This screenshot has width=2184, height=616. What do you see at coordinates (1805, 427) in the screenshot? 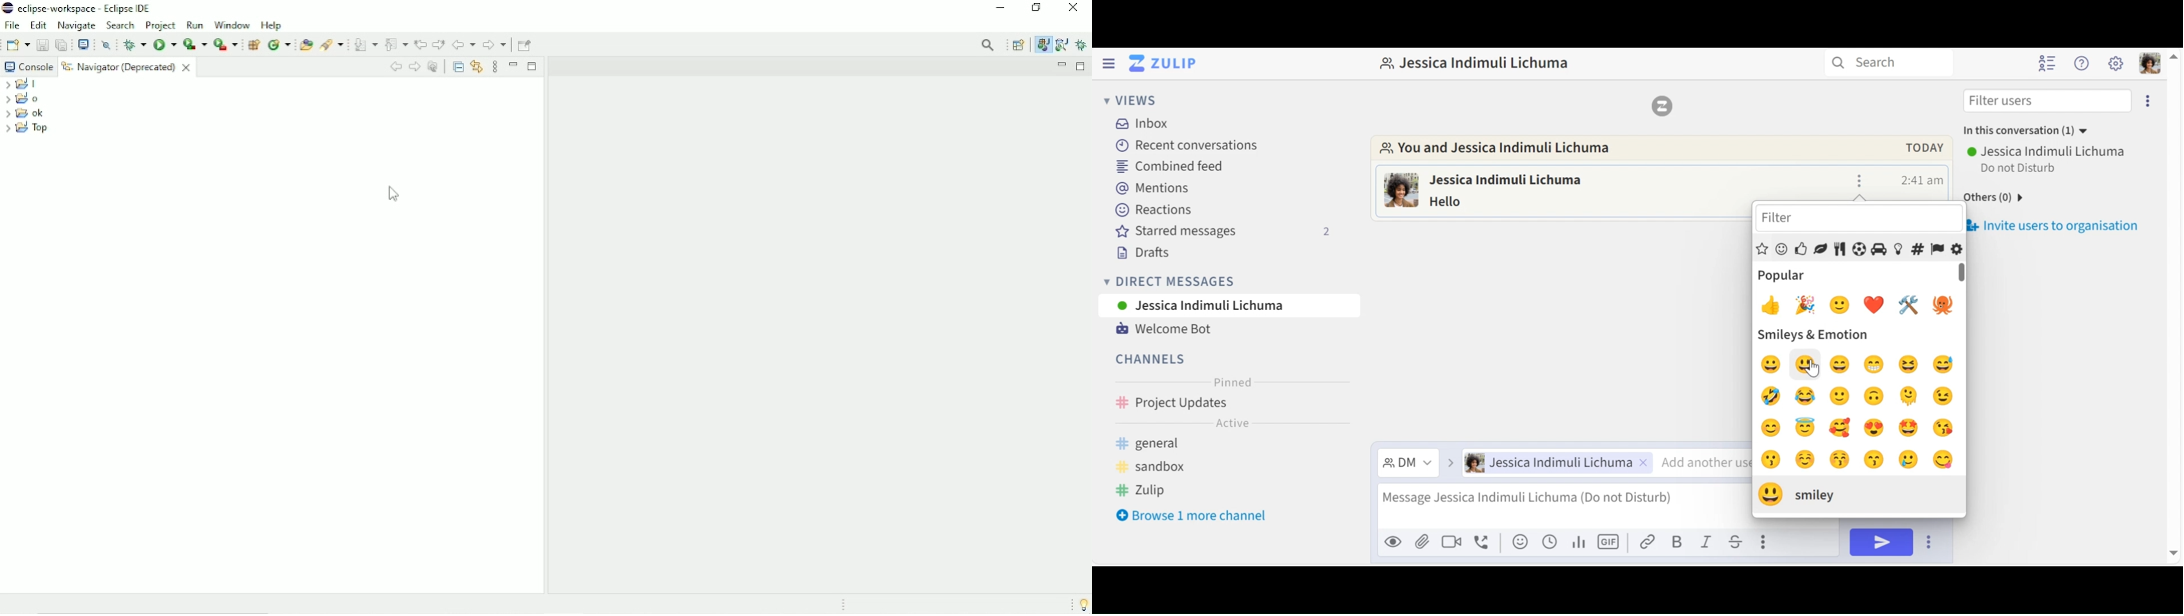
I see `angel smile` at bounding box center [1805, 427].